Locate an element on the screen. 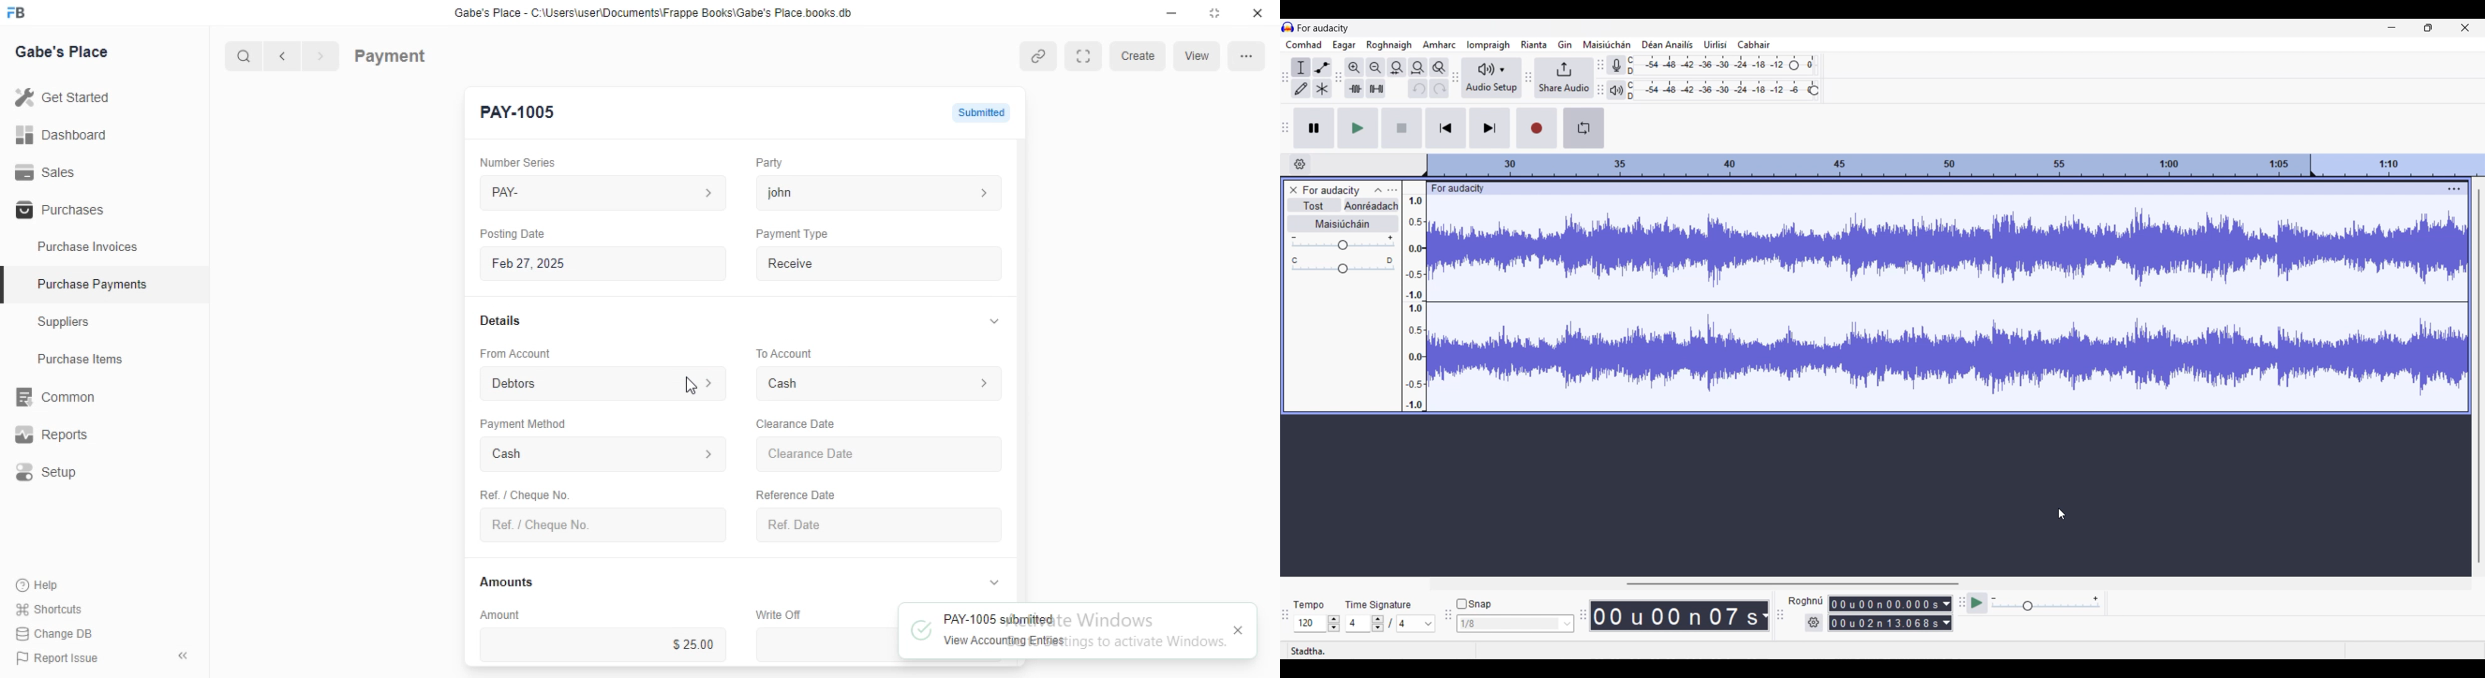 Image resolution: width=2492 pixels, height=700 pixels. cursor is located at coordinates (691, 384).